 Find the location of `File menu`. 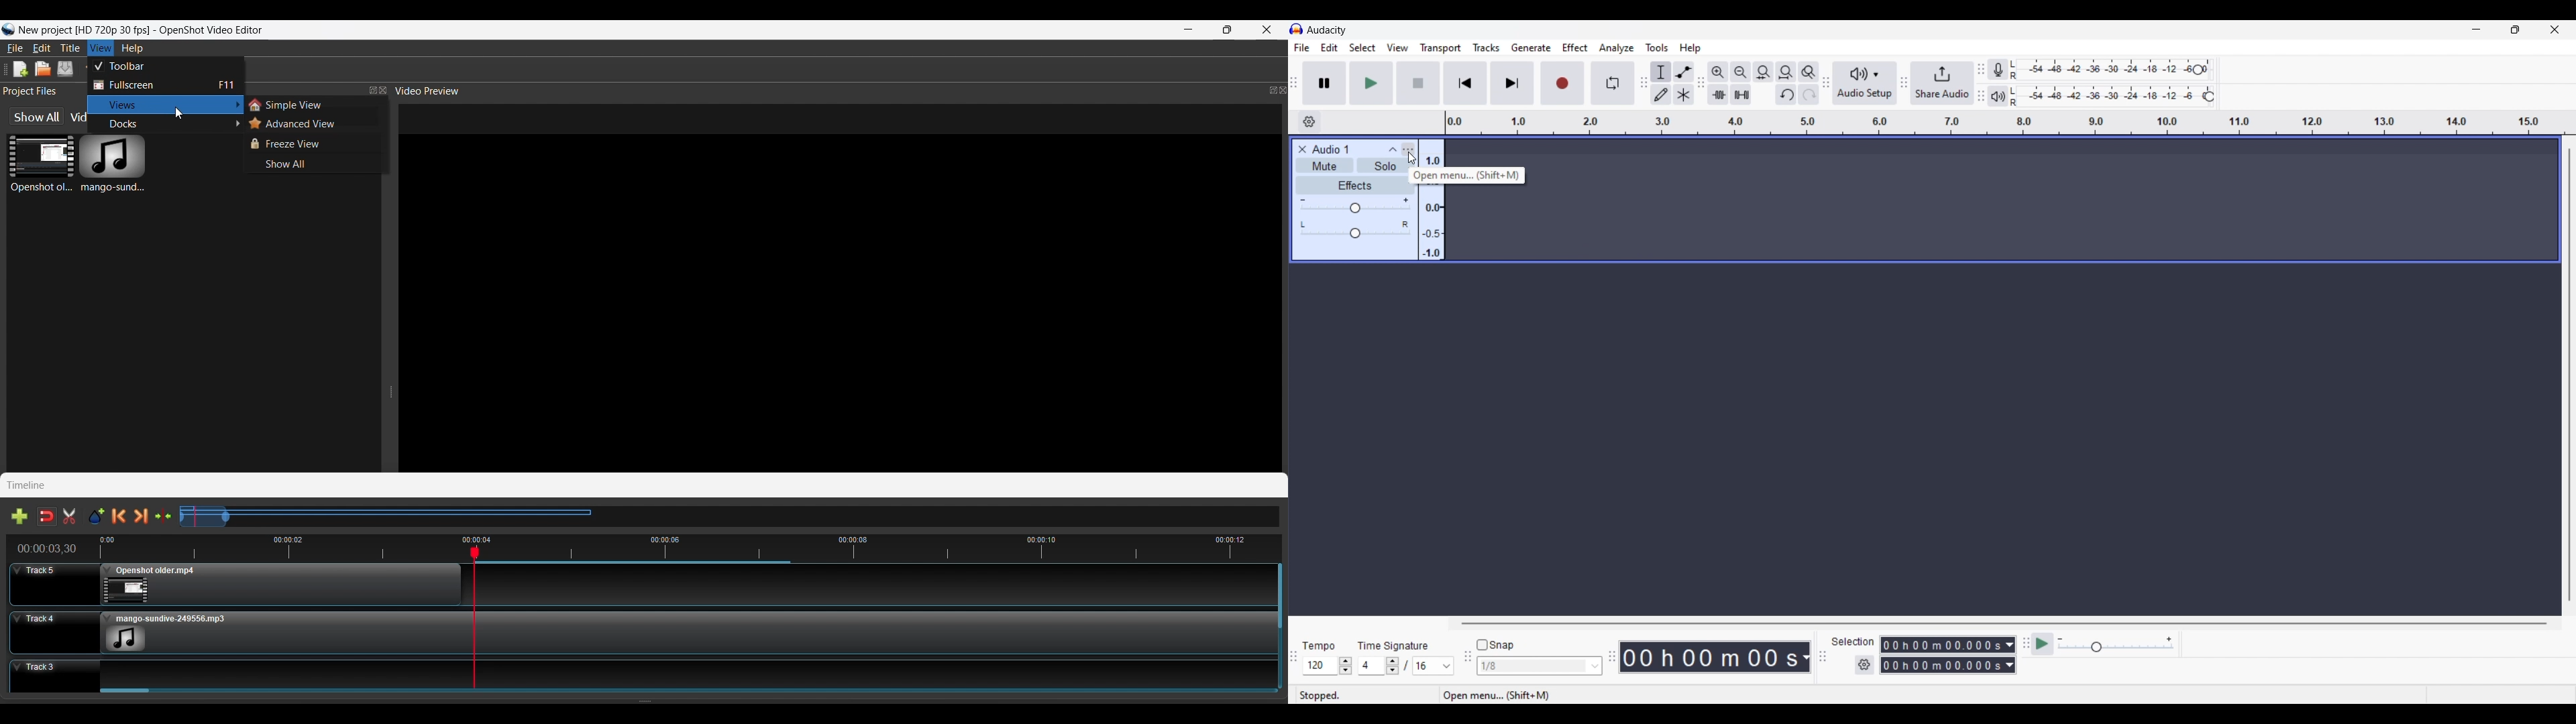

File menu is located at coordinates (1301, 48).